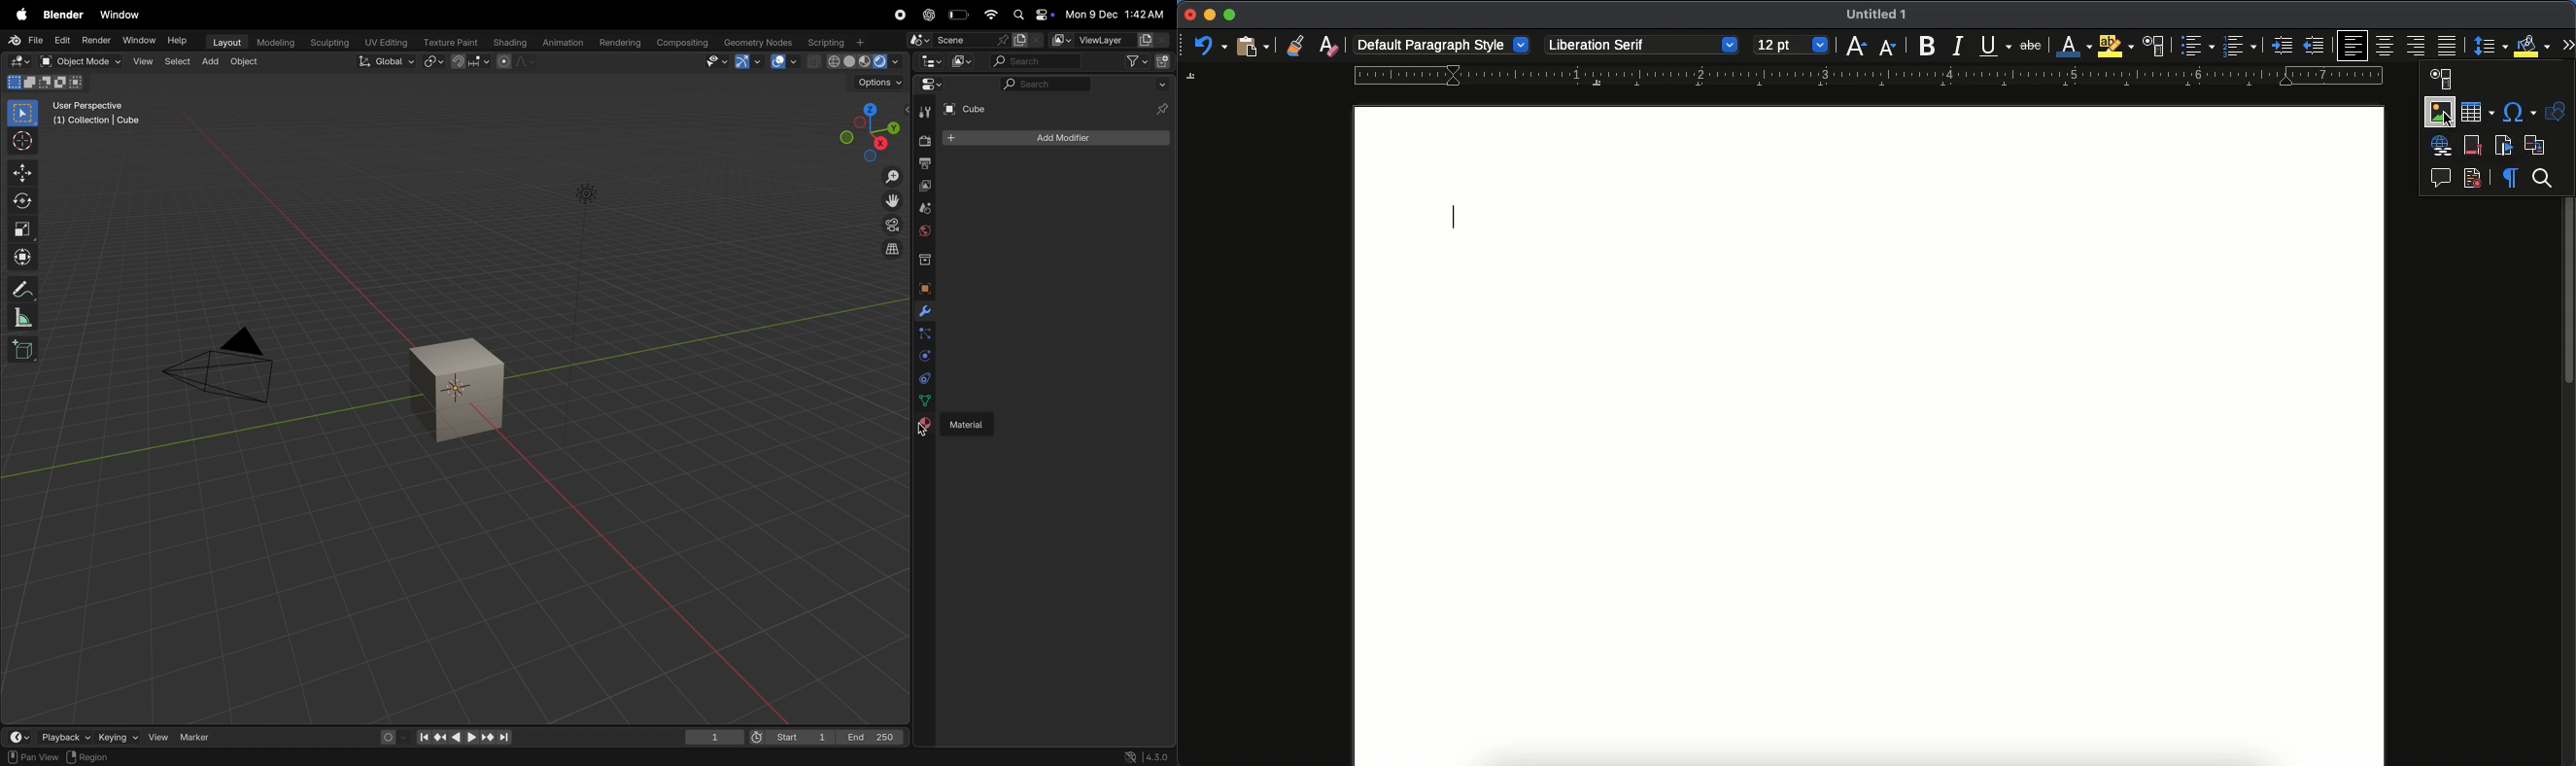 The width and height of the screenshot is (2576, 784). I want to click on italics, so click(1957, 45).